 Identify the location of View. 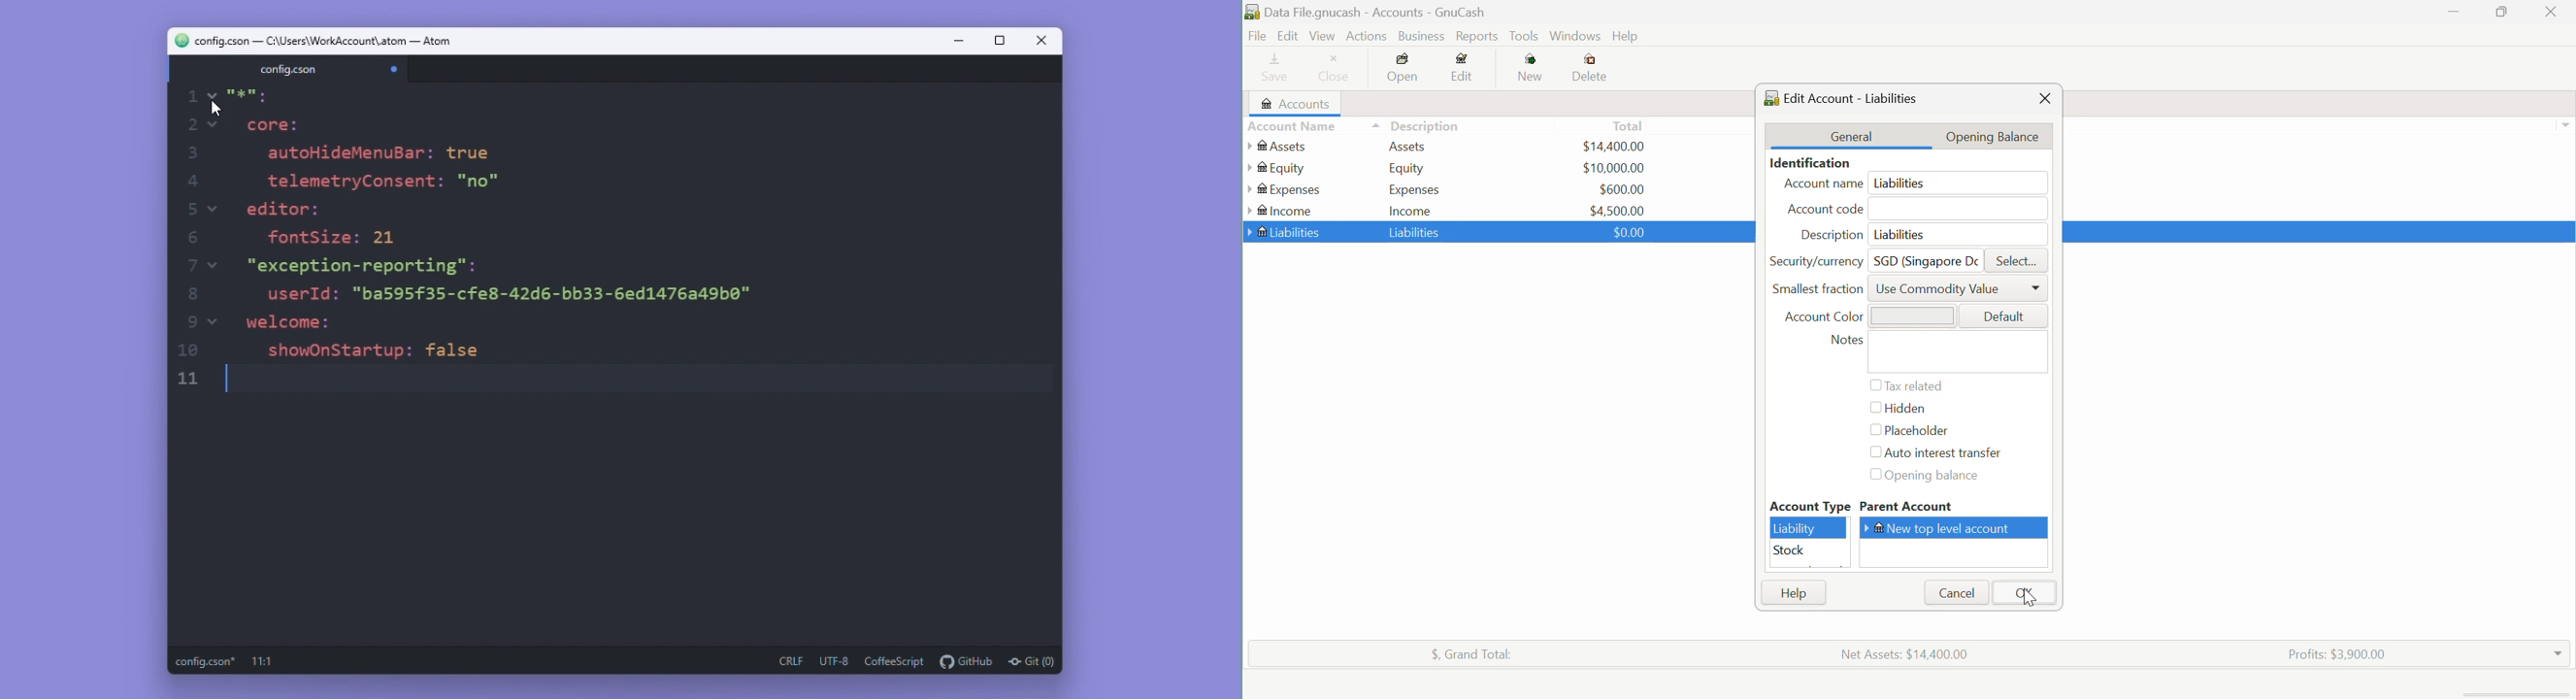
(1321, 36).